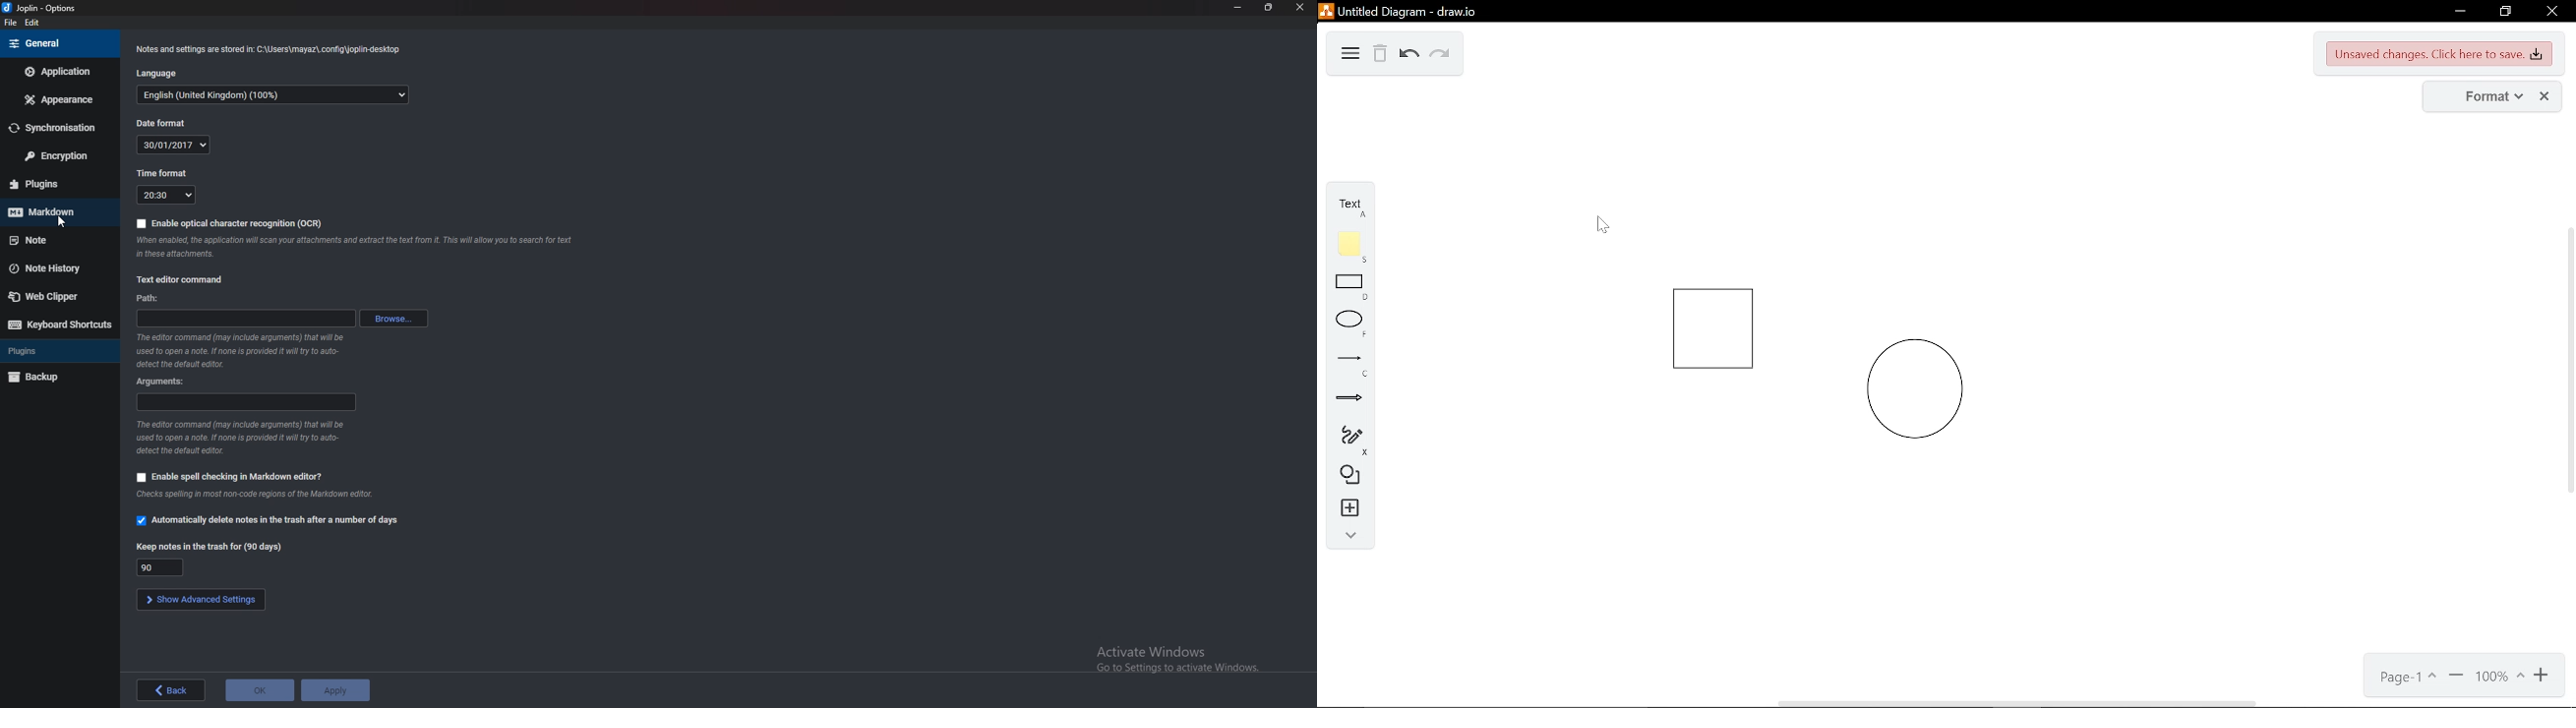 The image size is (2576, 728). What do you see at coordinates (34, 25) in the screenshot?
I see `edit` at bounding box center [34, 25].